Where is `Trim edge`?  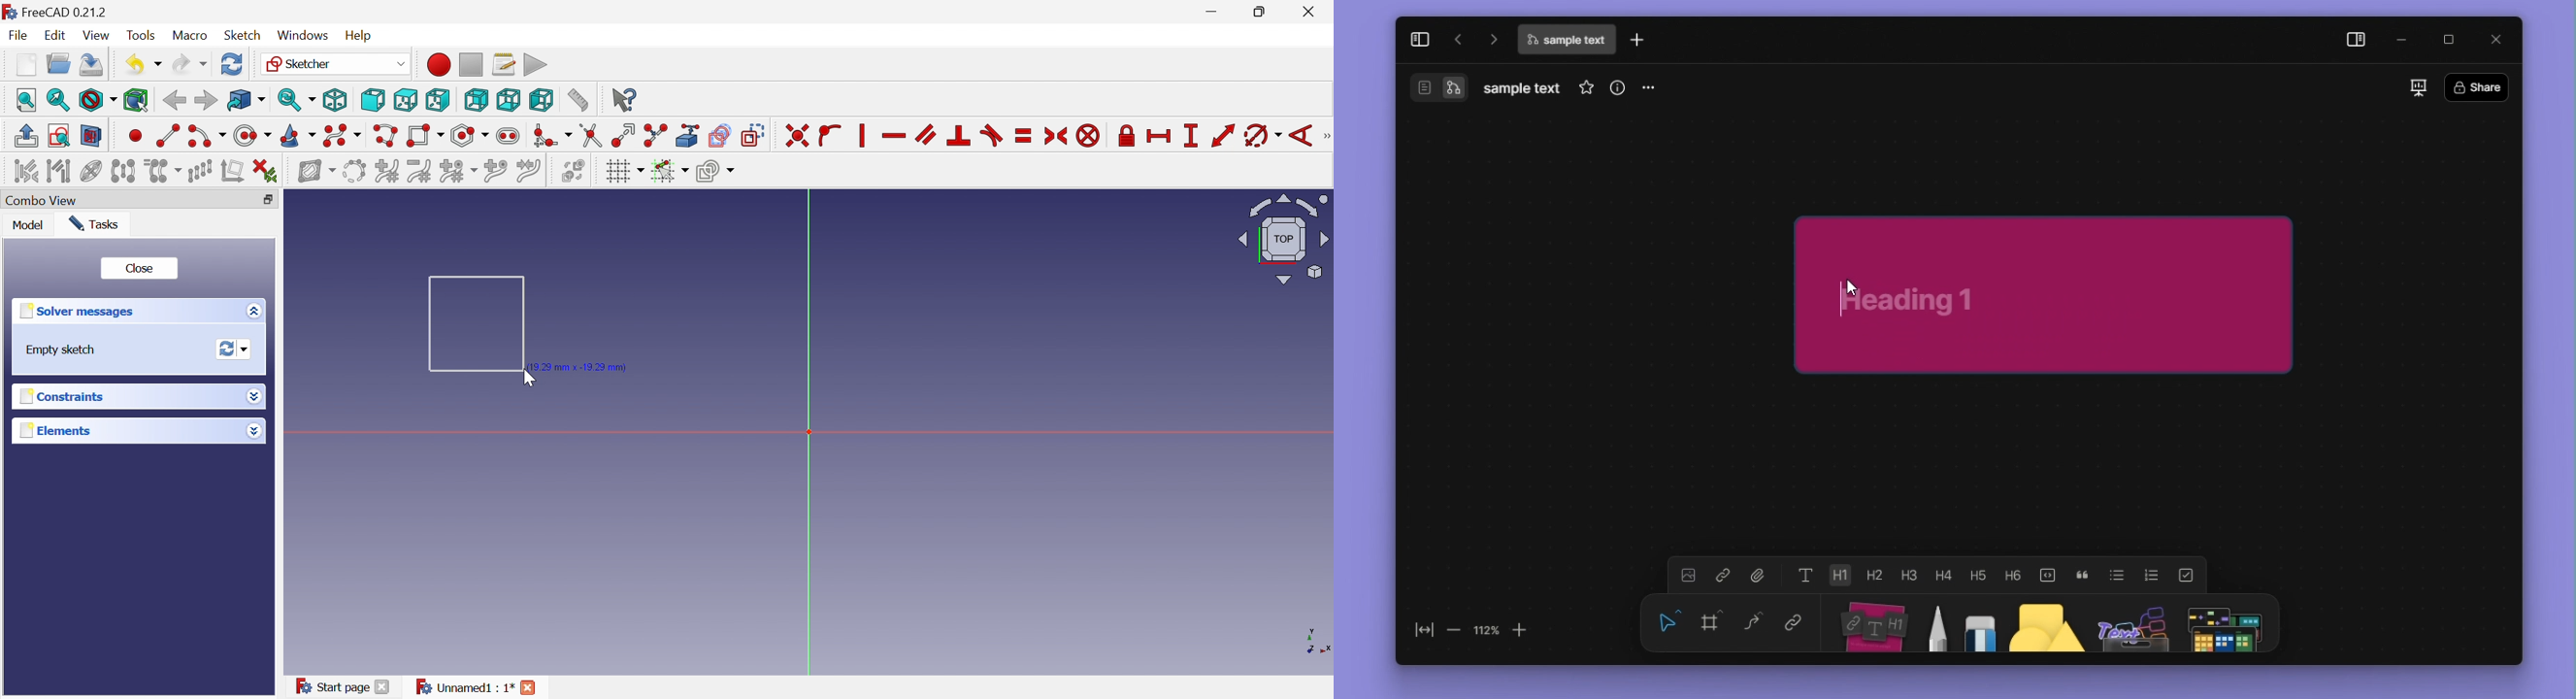
Trim edge is located at coordinates (590, 135).